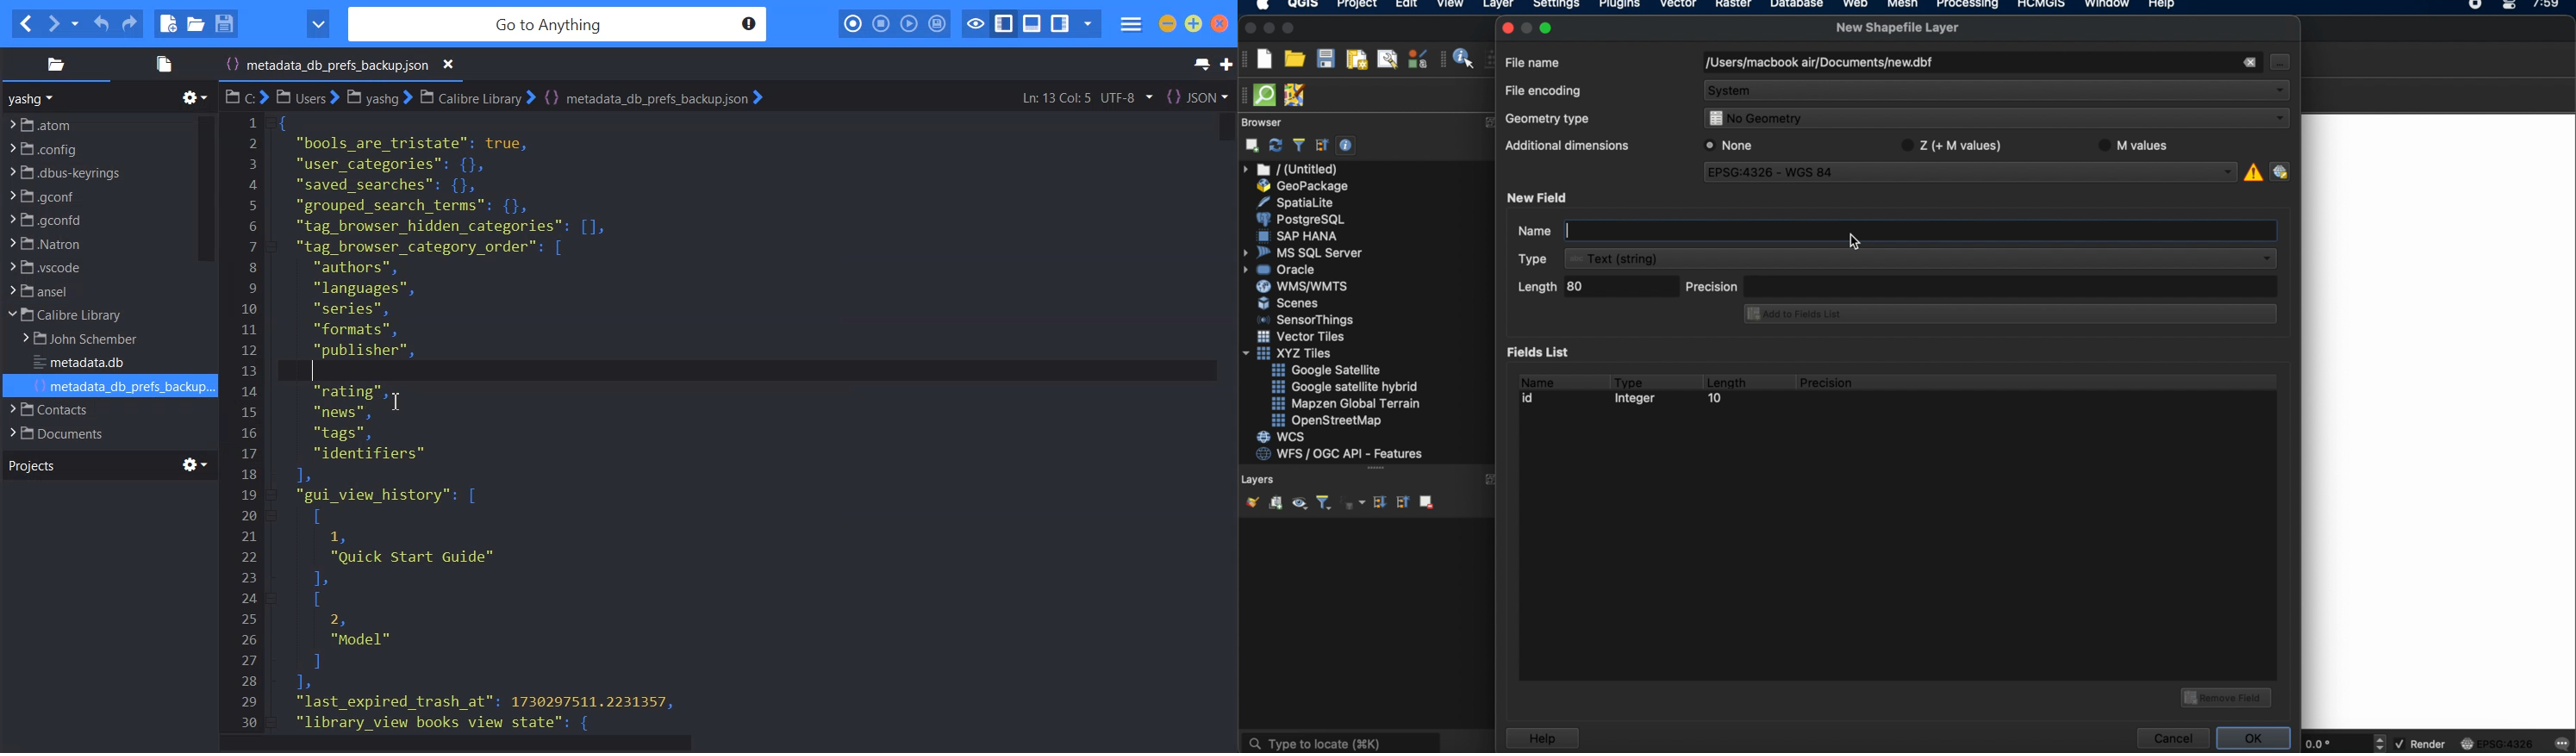 Image resolution: width=2576 pixels, height=756 pixels. What do you see at coordinates (1542, 738) in the screenshot?
I see `help` at bounding box center [1542, 738].